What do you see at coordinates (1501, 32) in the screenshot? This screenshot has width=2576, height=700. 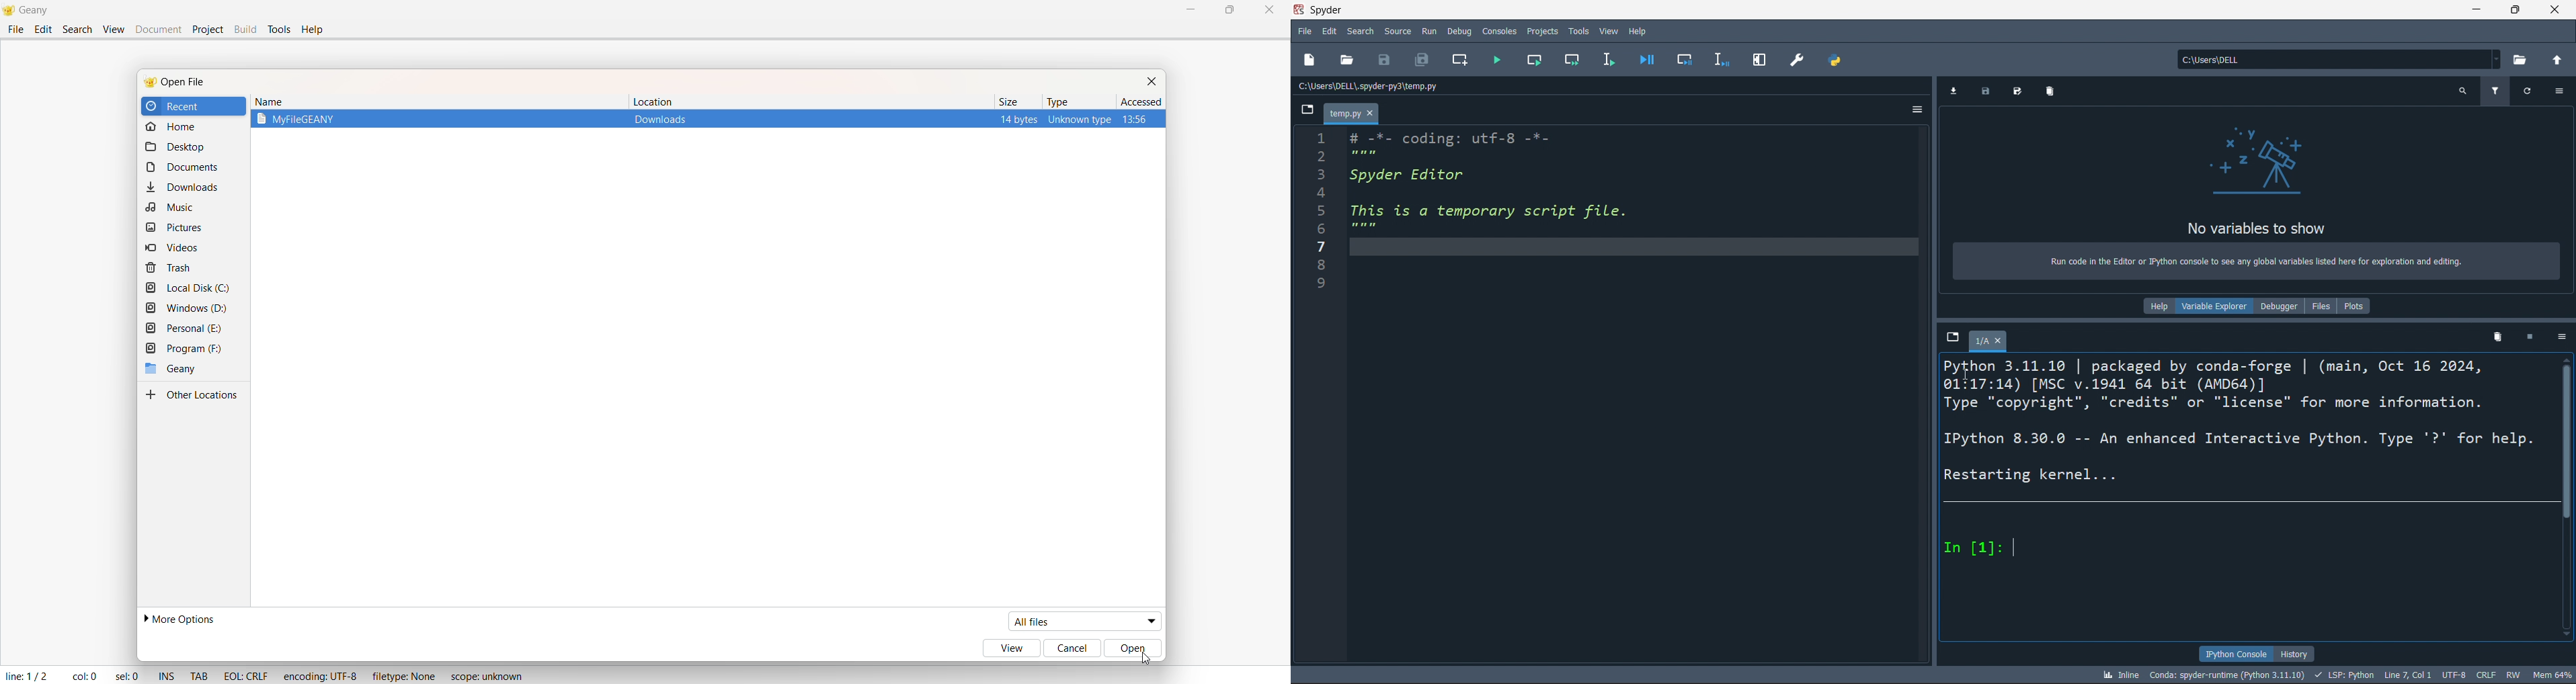 I see `Consoles` at bounding box center [1501, 32].